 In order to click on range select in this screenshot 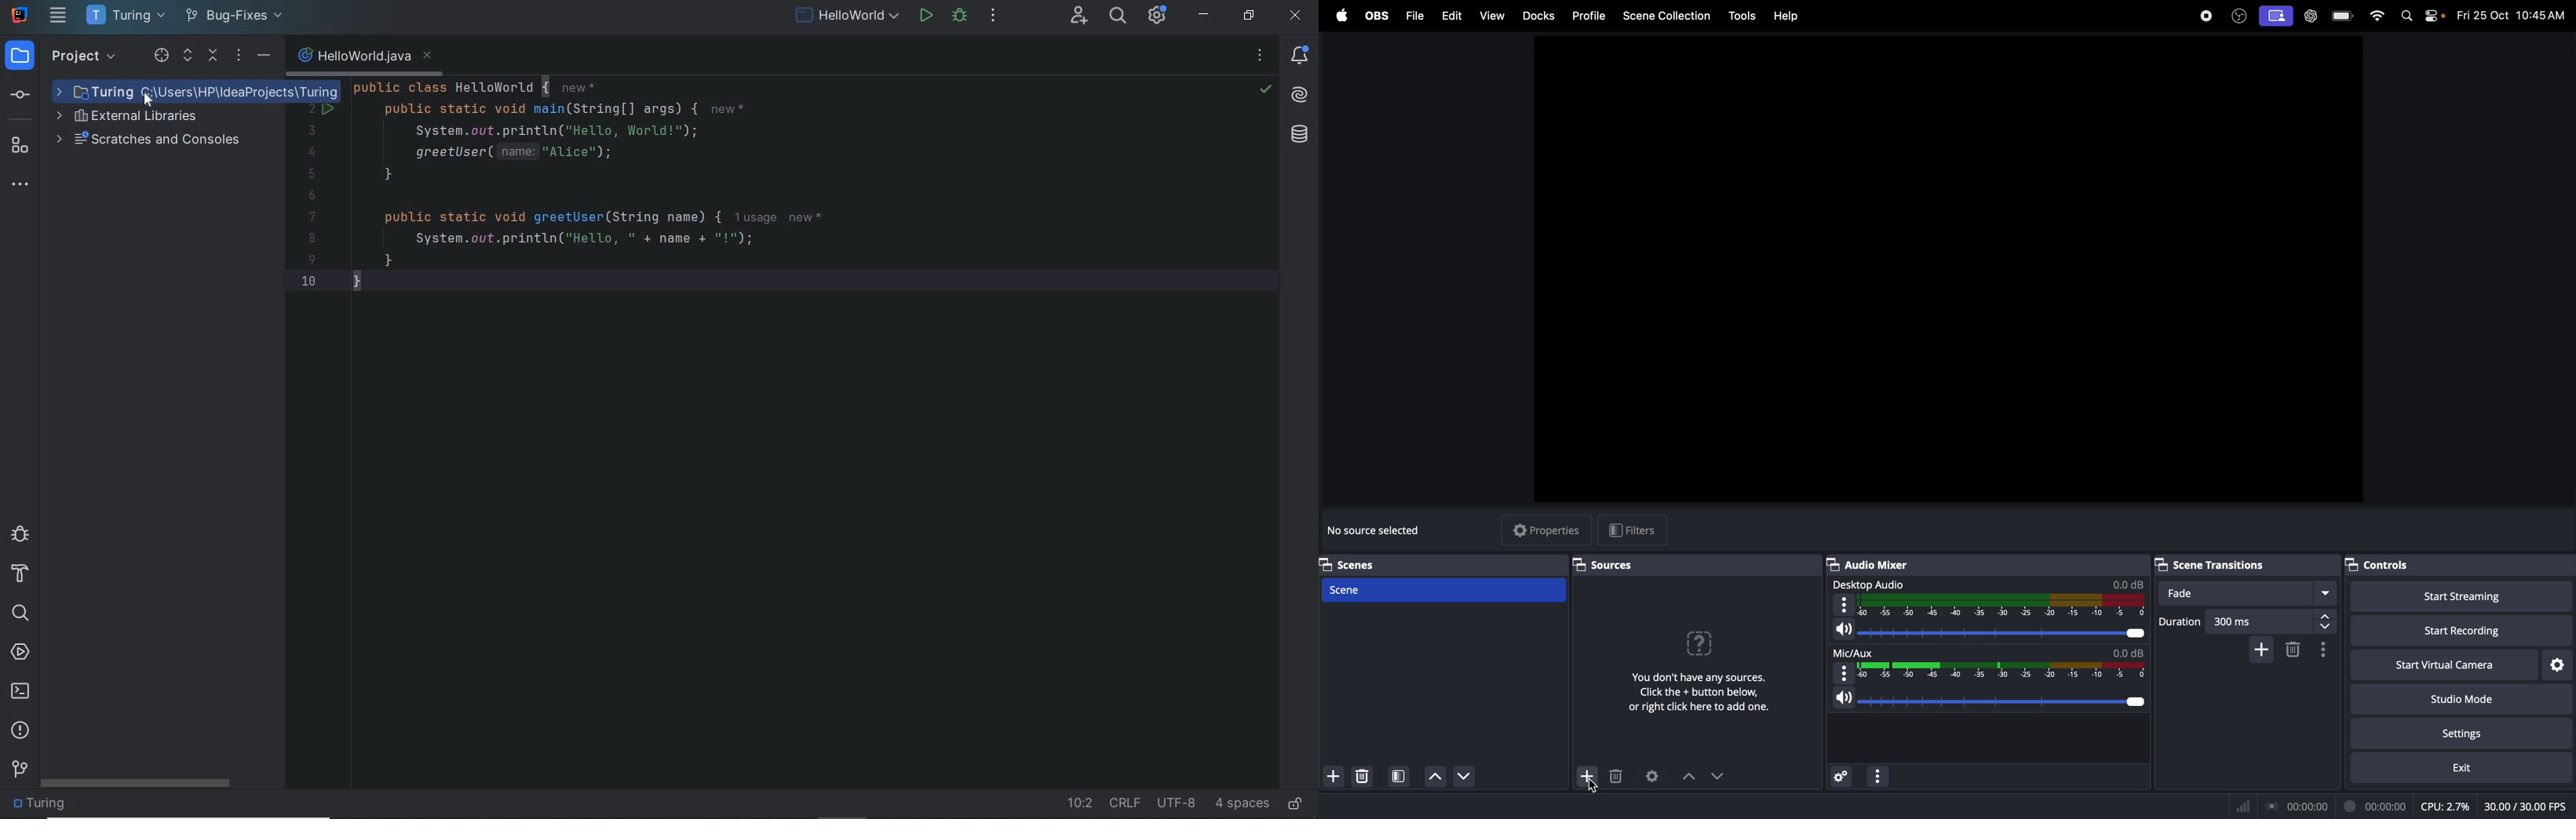, I will do `click(1994, 669)`.